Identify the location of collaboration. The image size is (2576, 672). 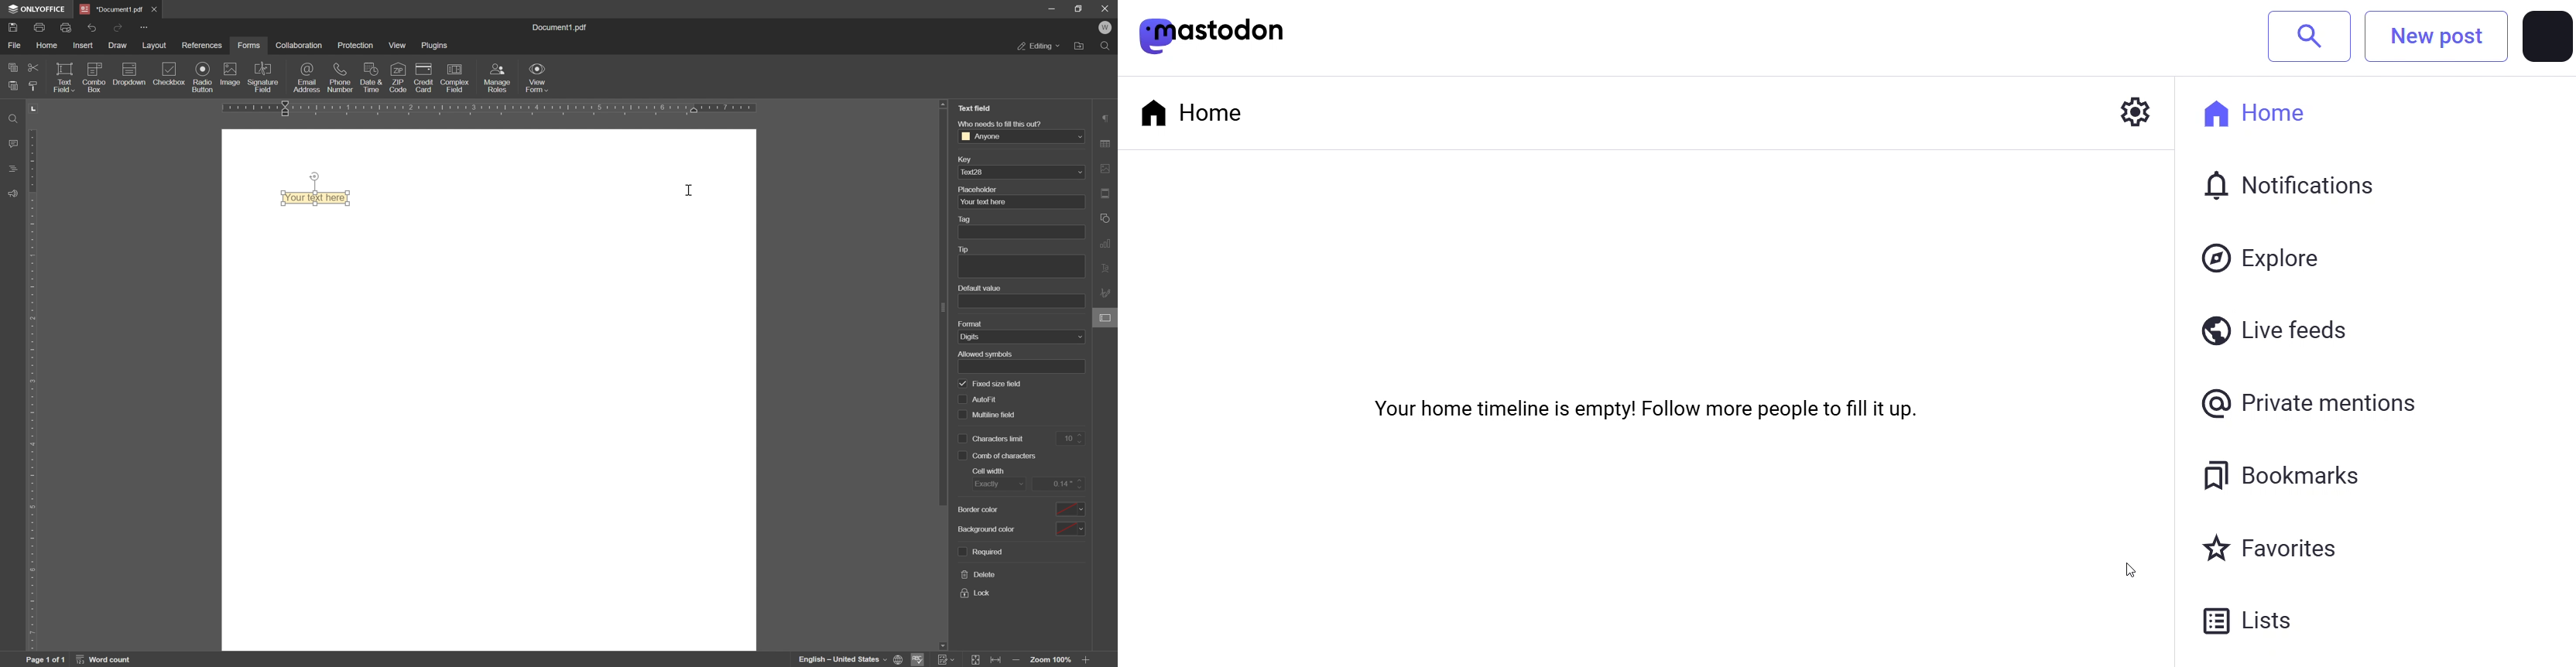
(303, 44).